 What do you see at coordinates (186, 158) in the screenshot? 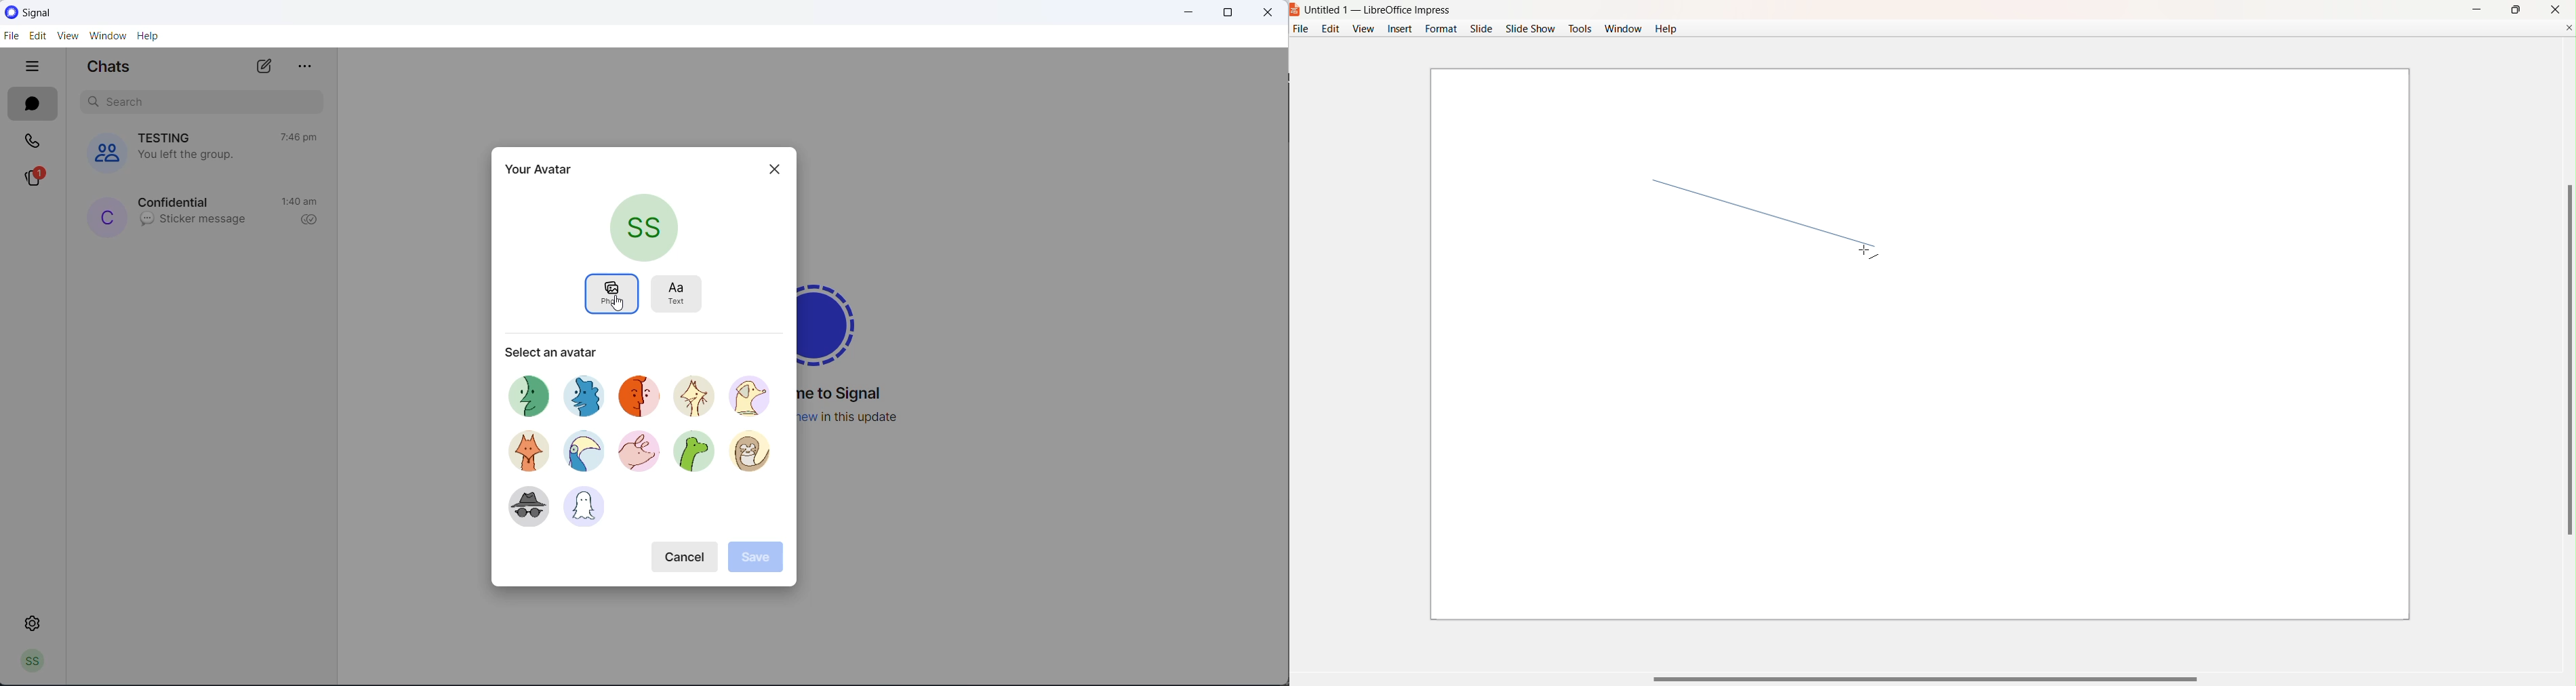
I see `group left notification` at bounding box center [186, 158].